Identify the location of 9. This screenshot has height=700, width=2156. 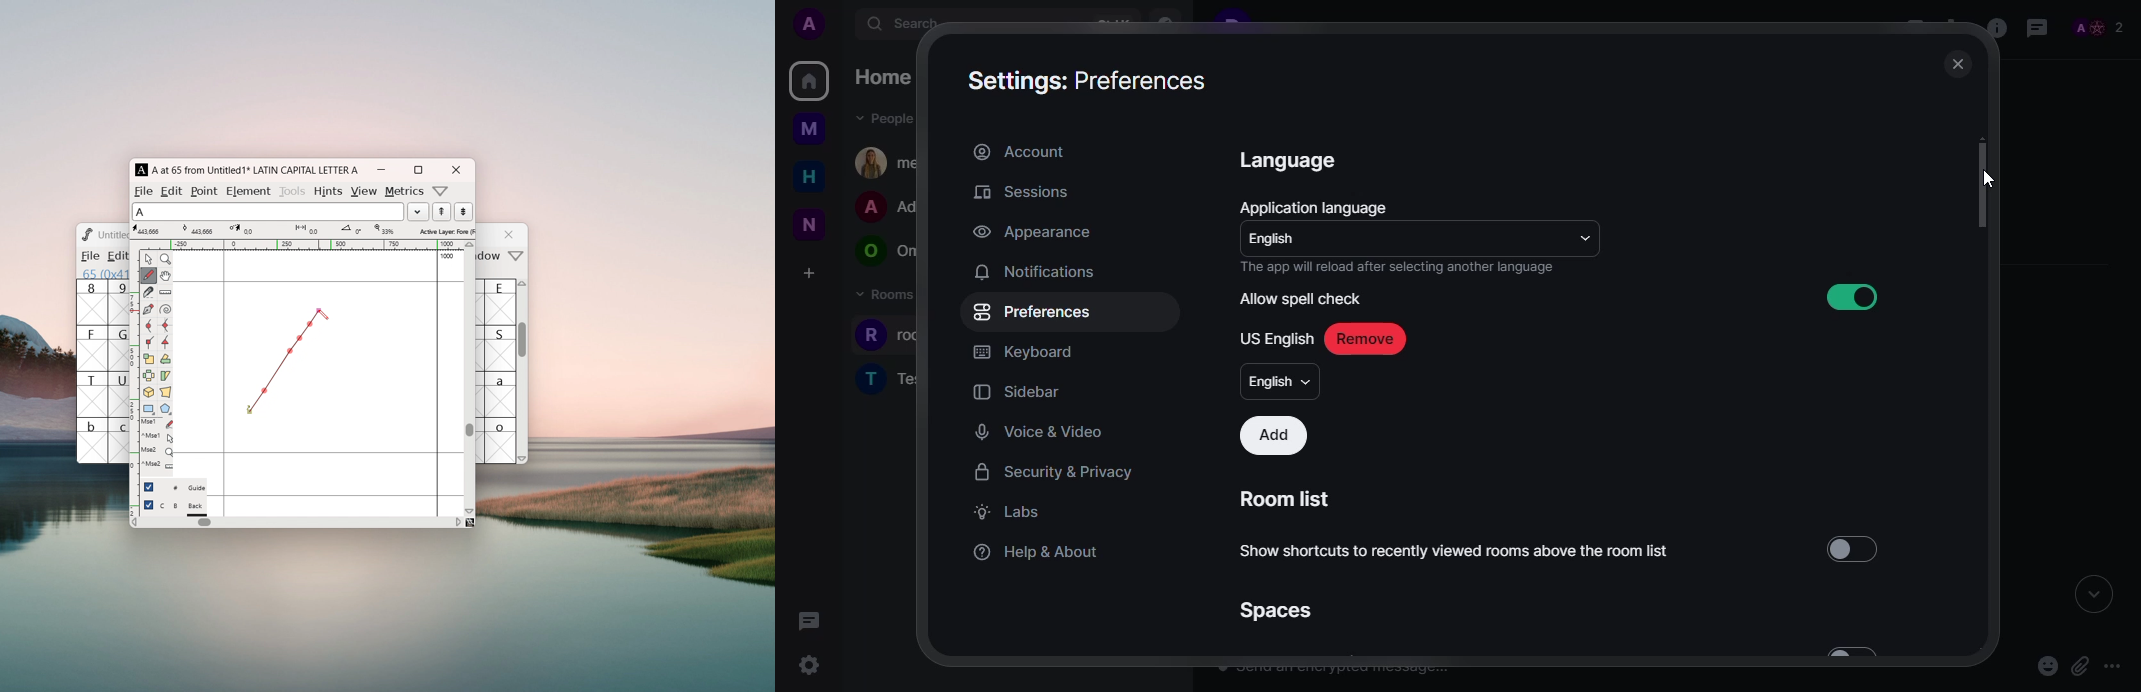
(119, 302).